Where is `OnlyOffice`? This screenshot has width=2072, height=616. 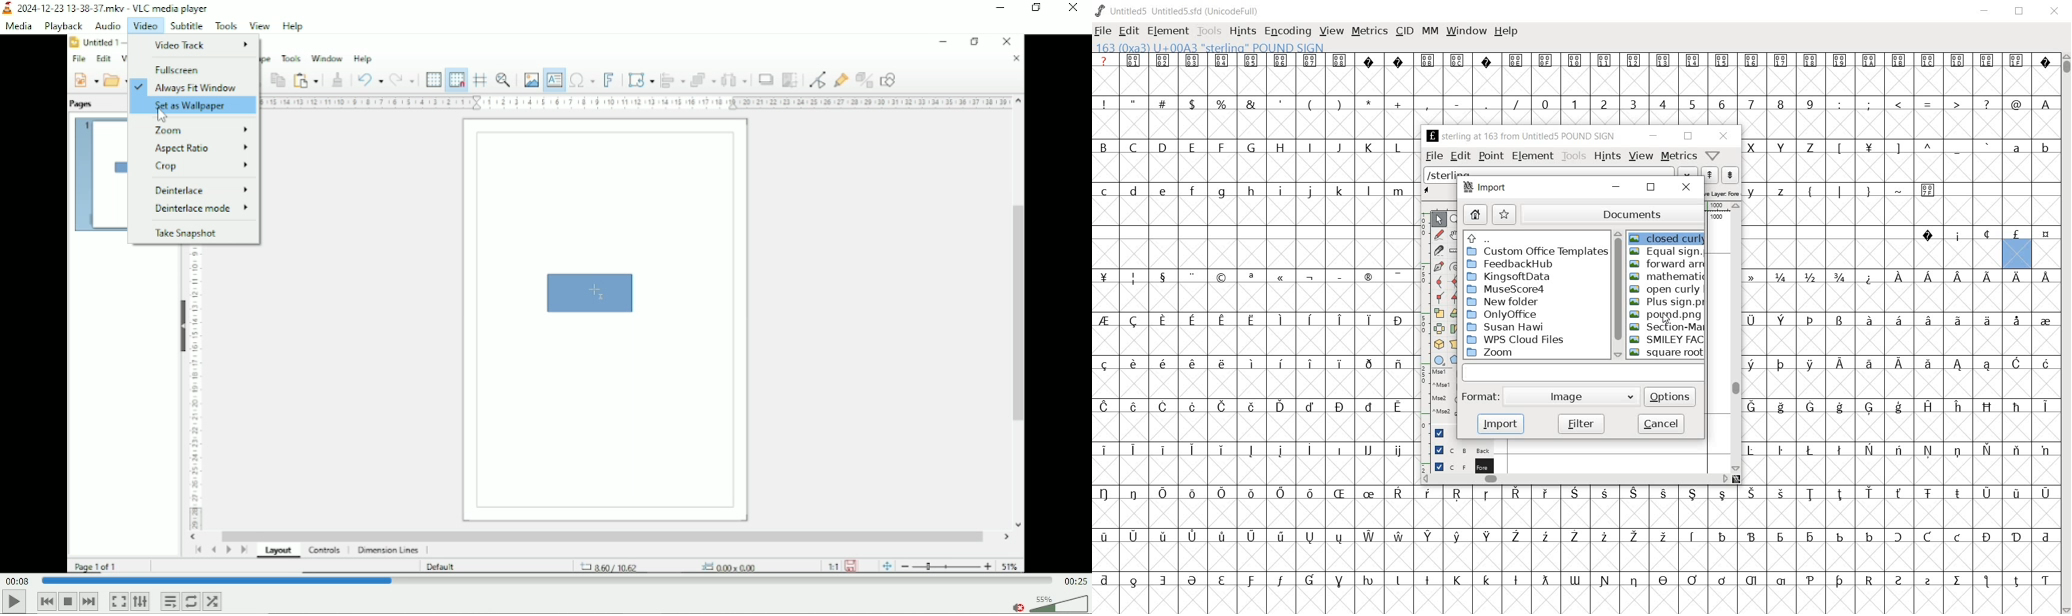
OnlyOffice is located at coordinates (1505, 312).